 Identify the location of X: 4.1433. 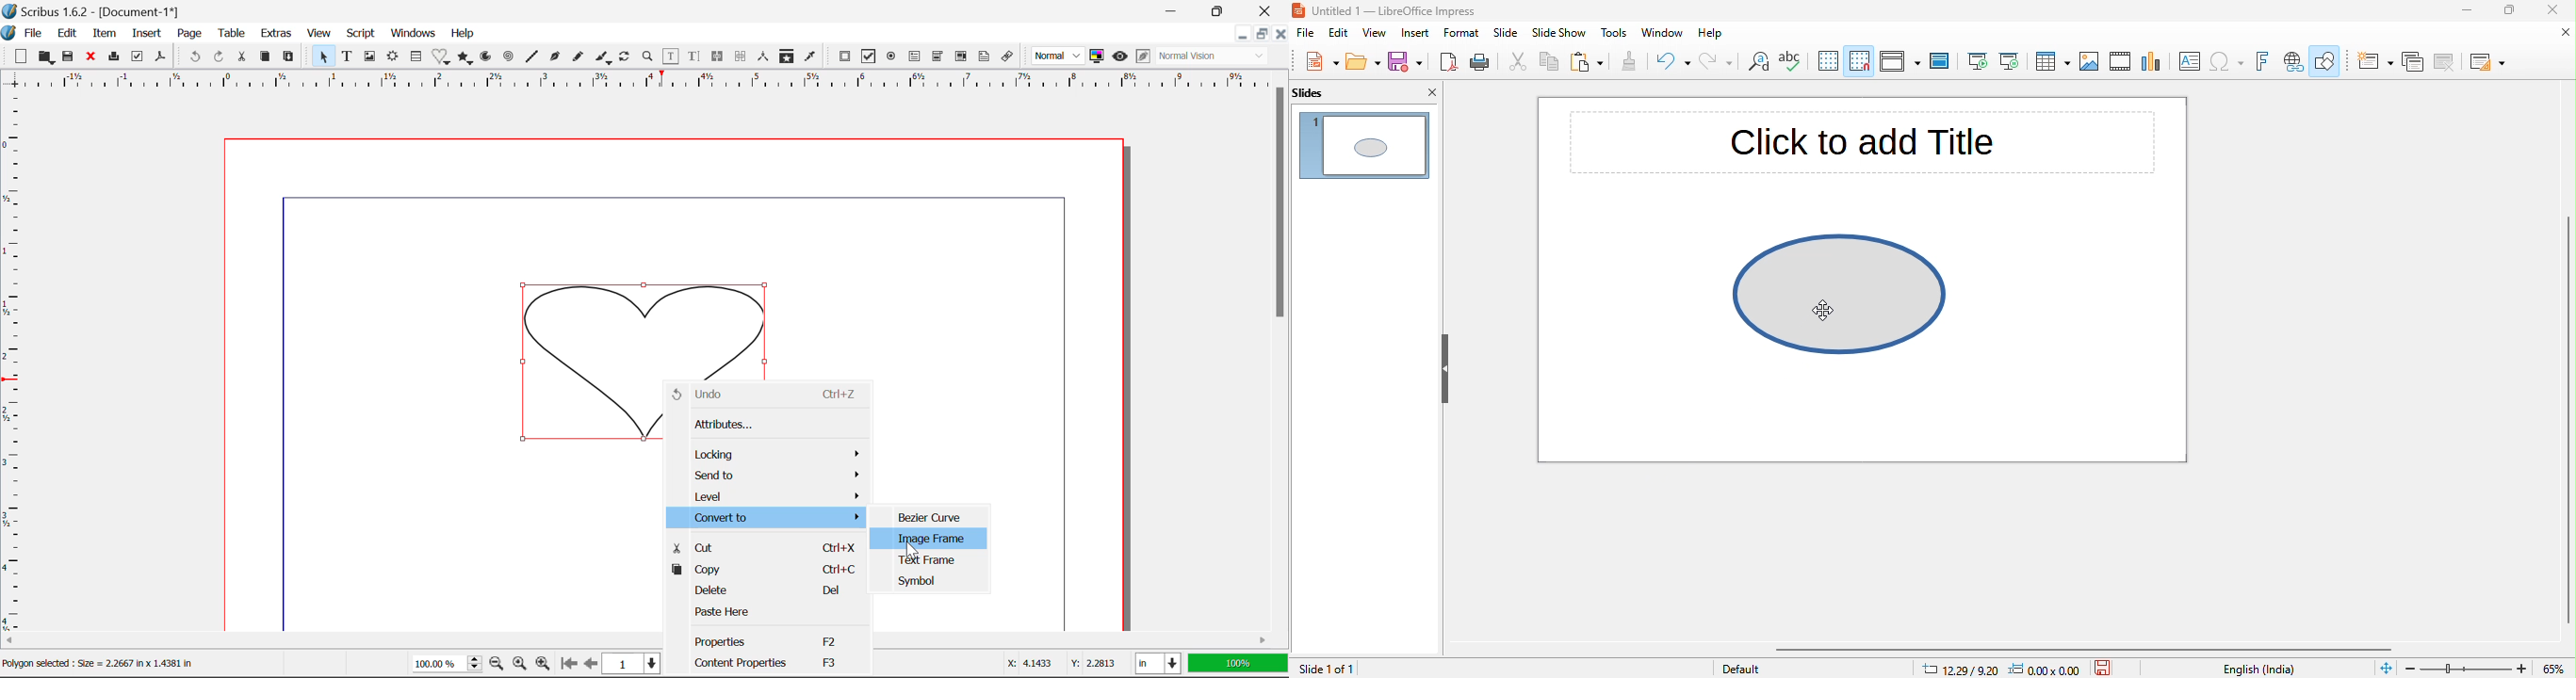
(1028, 663).